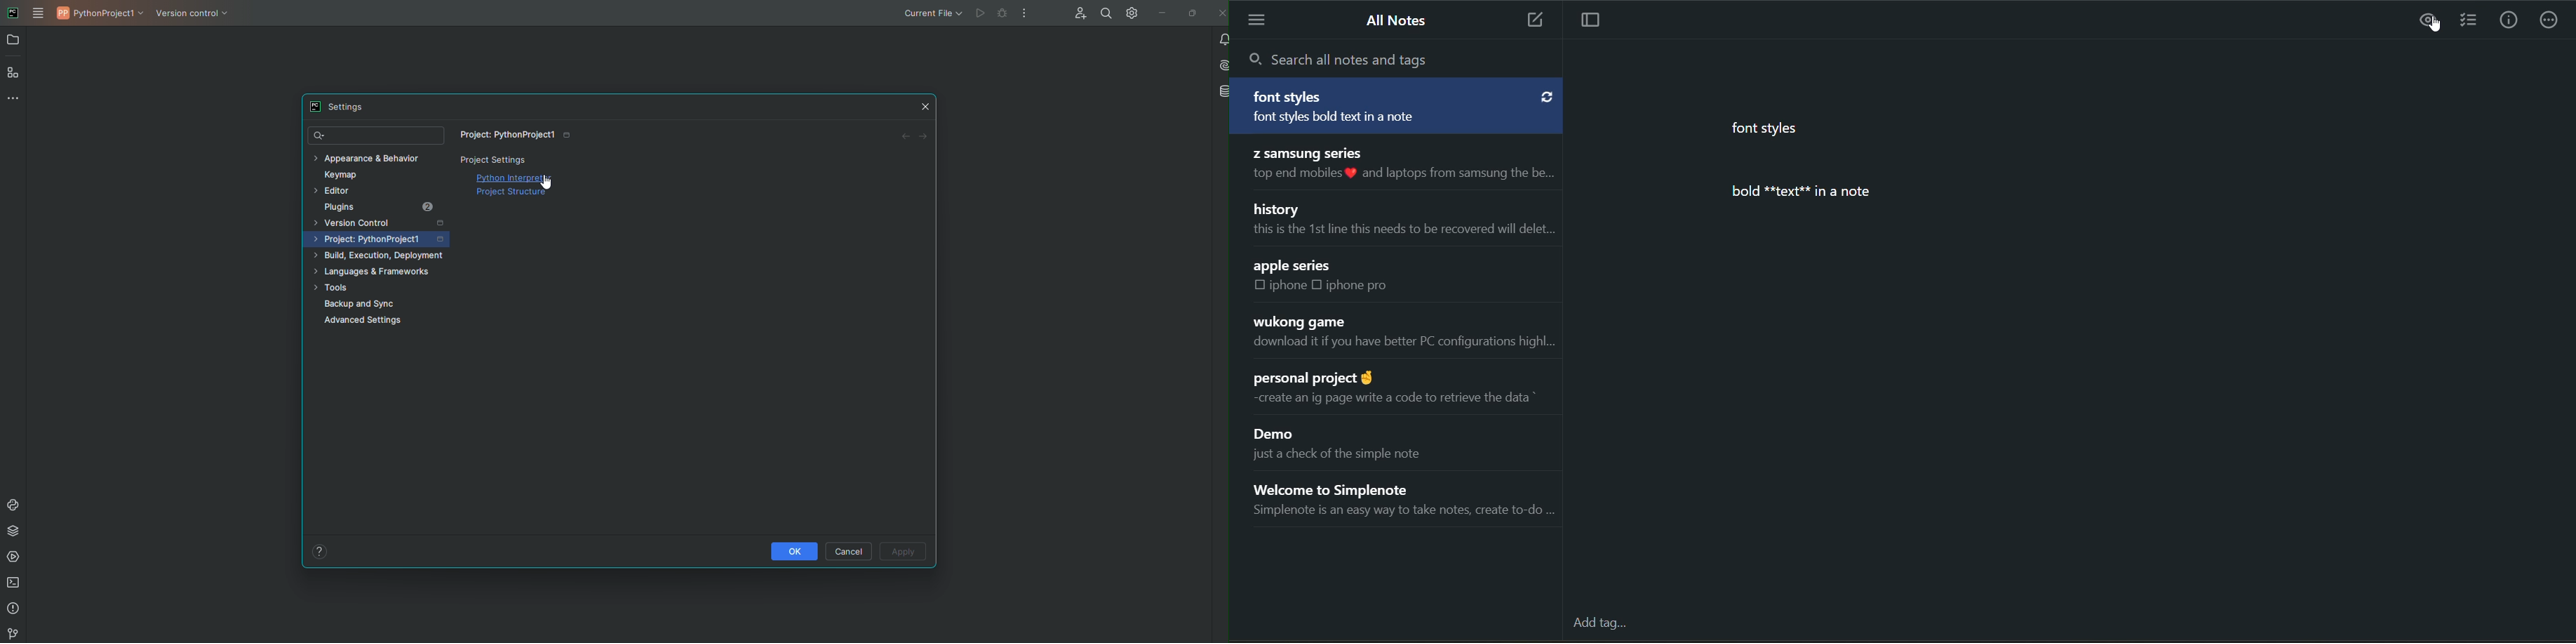 This screenshot has height=644, width=2576. I want to click on preview, so click(2429, 20).